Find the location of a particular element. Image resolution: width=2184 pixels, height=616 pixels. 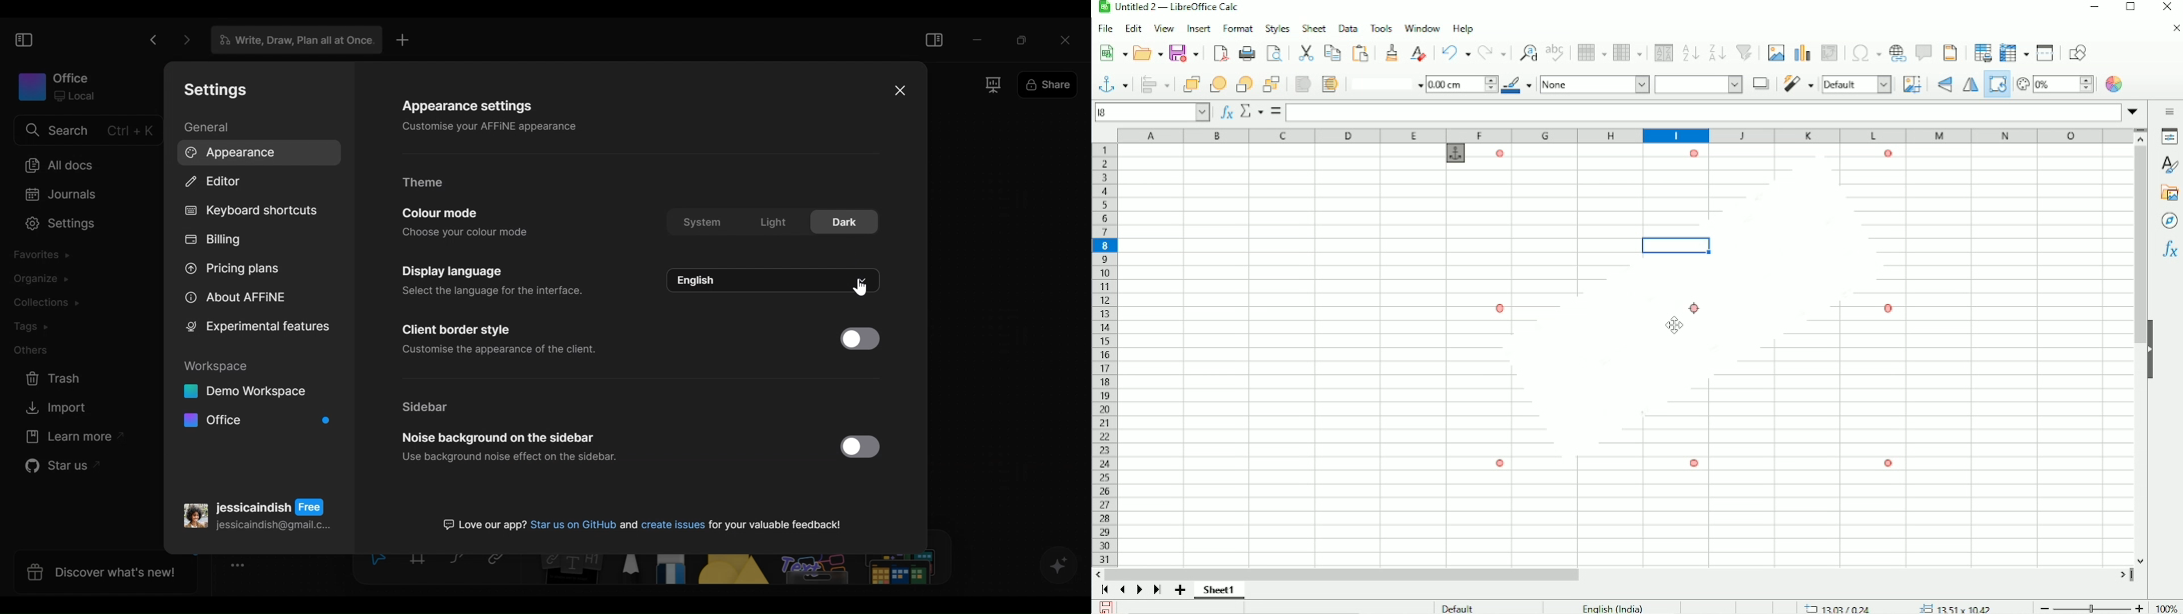

Help is located at coordinates (1464, 27).